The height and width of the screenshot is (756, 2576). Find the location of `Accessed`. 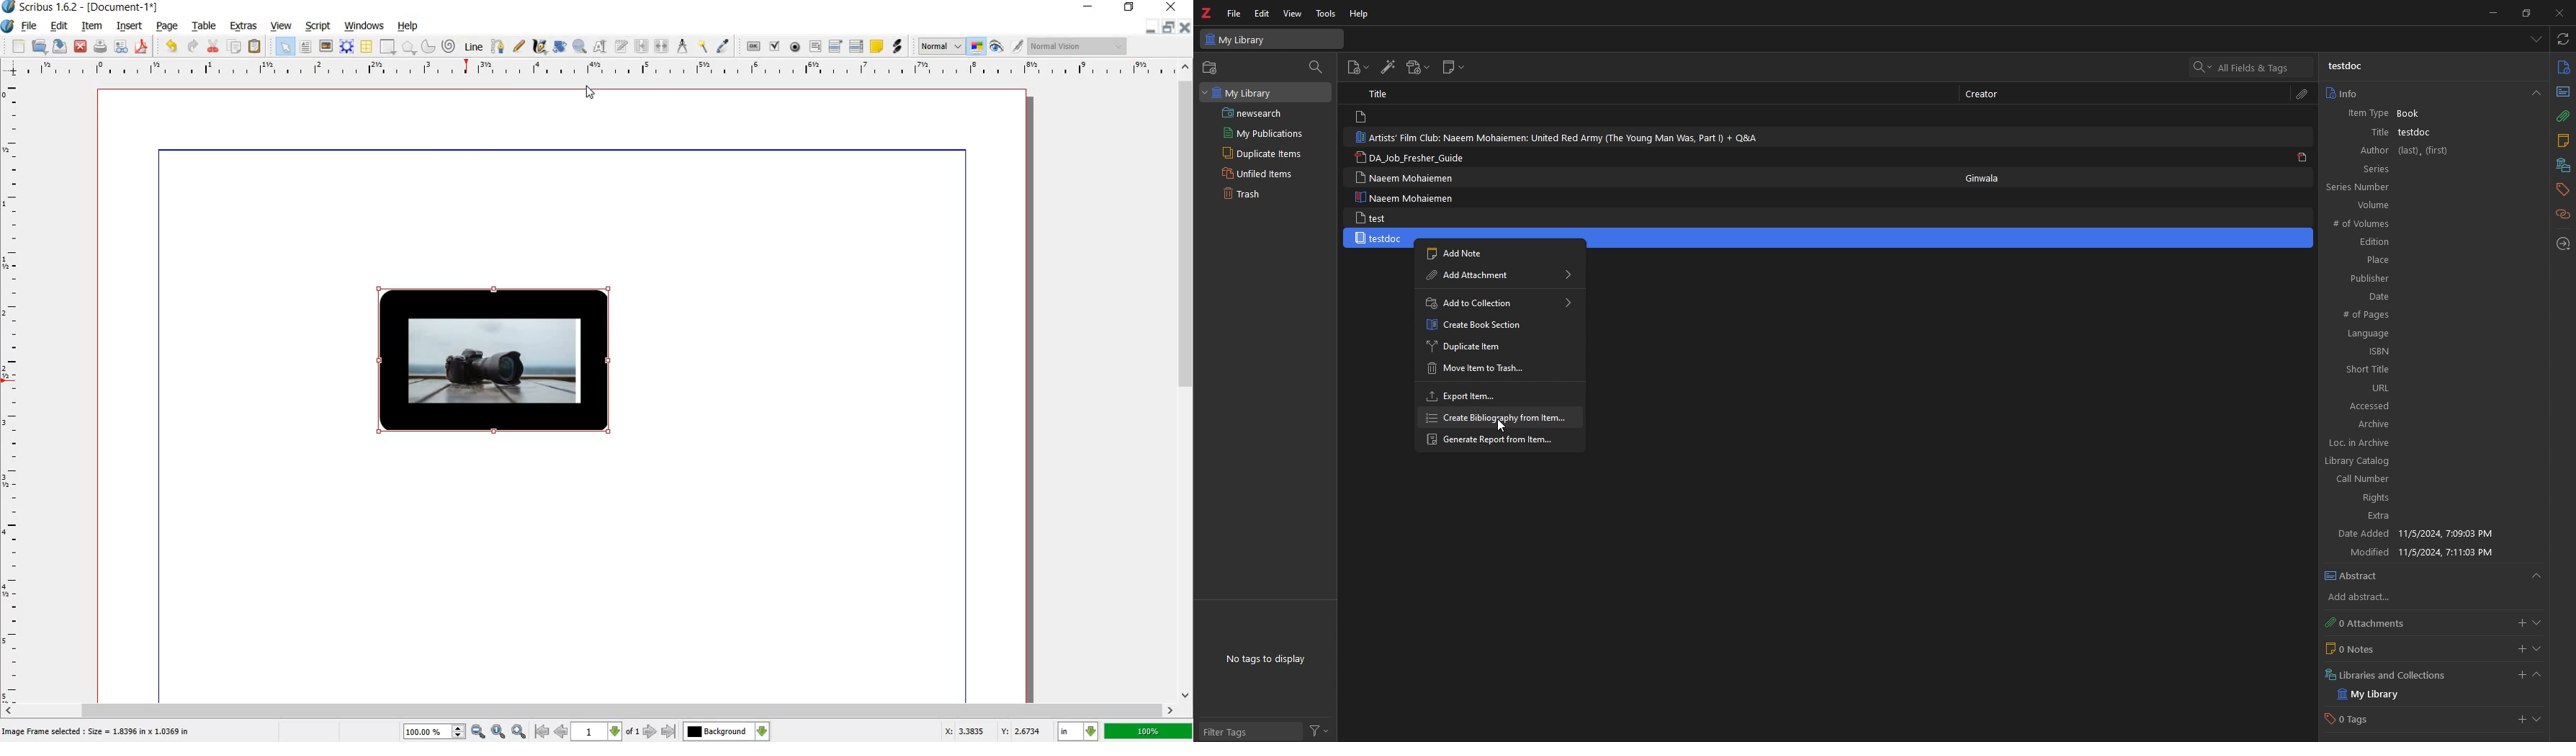

Accessed is located at coordinates (2431, 406).